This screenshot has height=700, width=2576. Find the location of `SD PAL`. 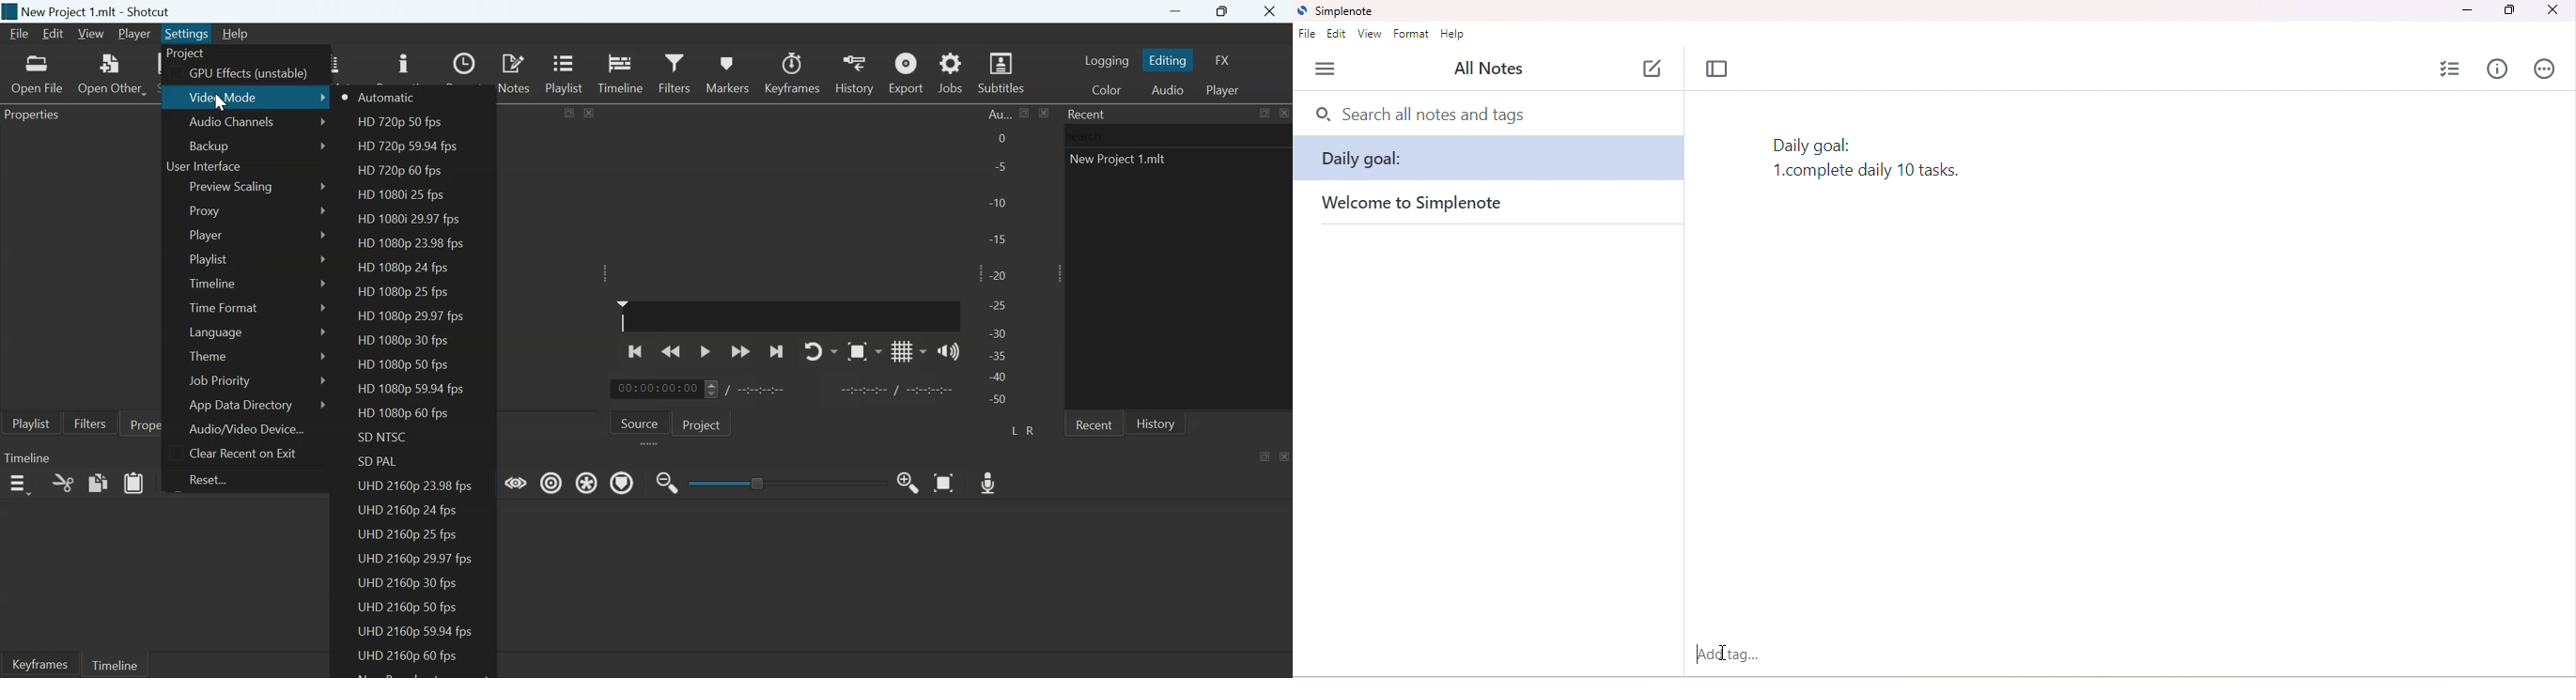

SD PAL is located at coordinates (381, 462).